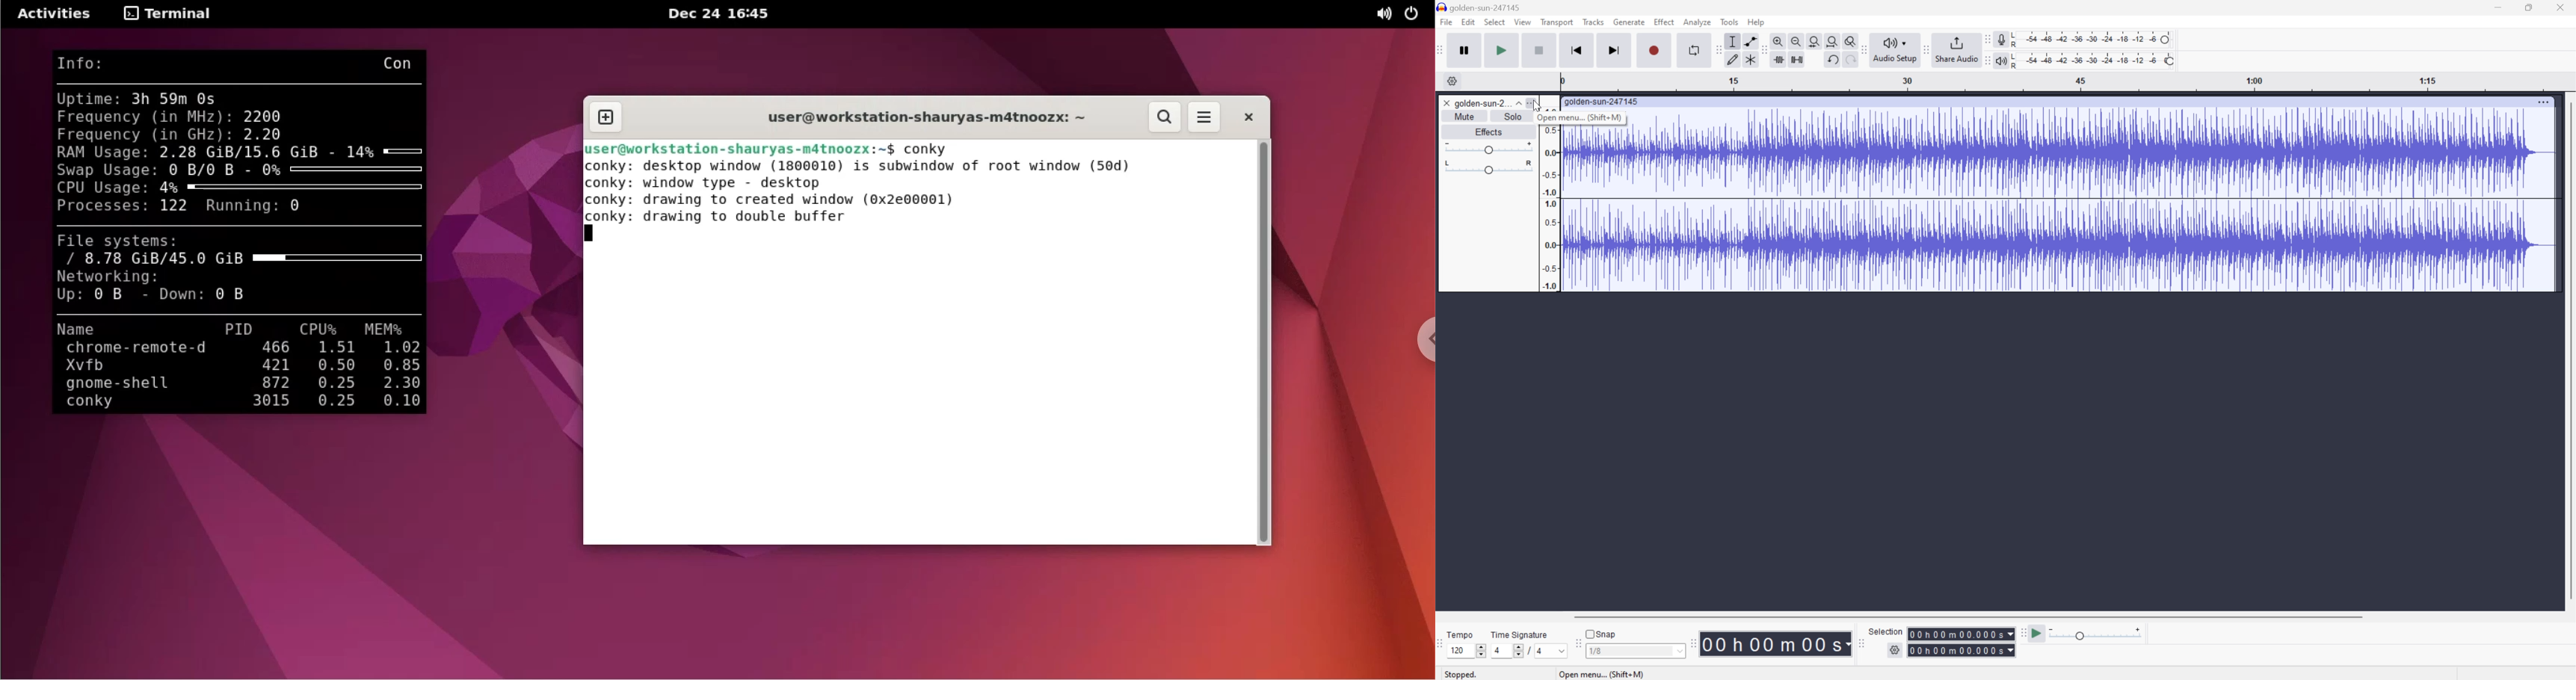  I want to click on Trim audio outside selection, so click(1779, 60).